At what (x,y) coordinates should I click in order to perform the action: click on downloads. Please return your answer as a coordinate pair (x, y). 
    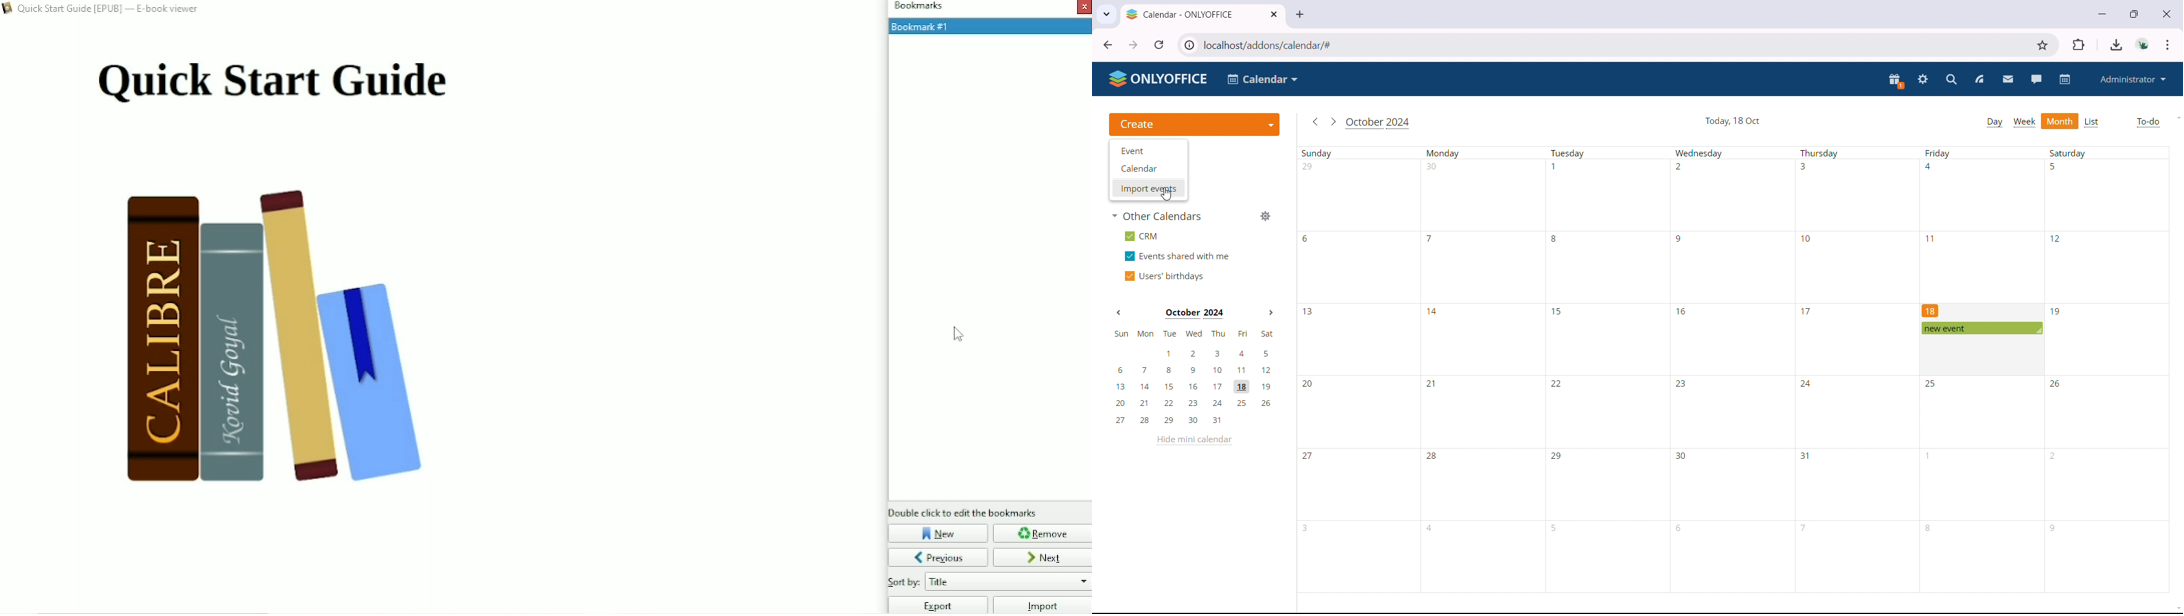
    Looking at the image, I should click on (2117, 45).